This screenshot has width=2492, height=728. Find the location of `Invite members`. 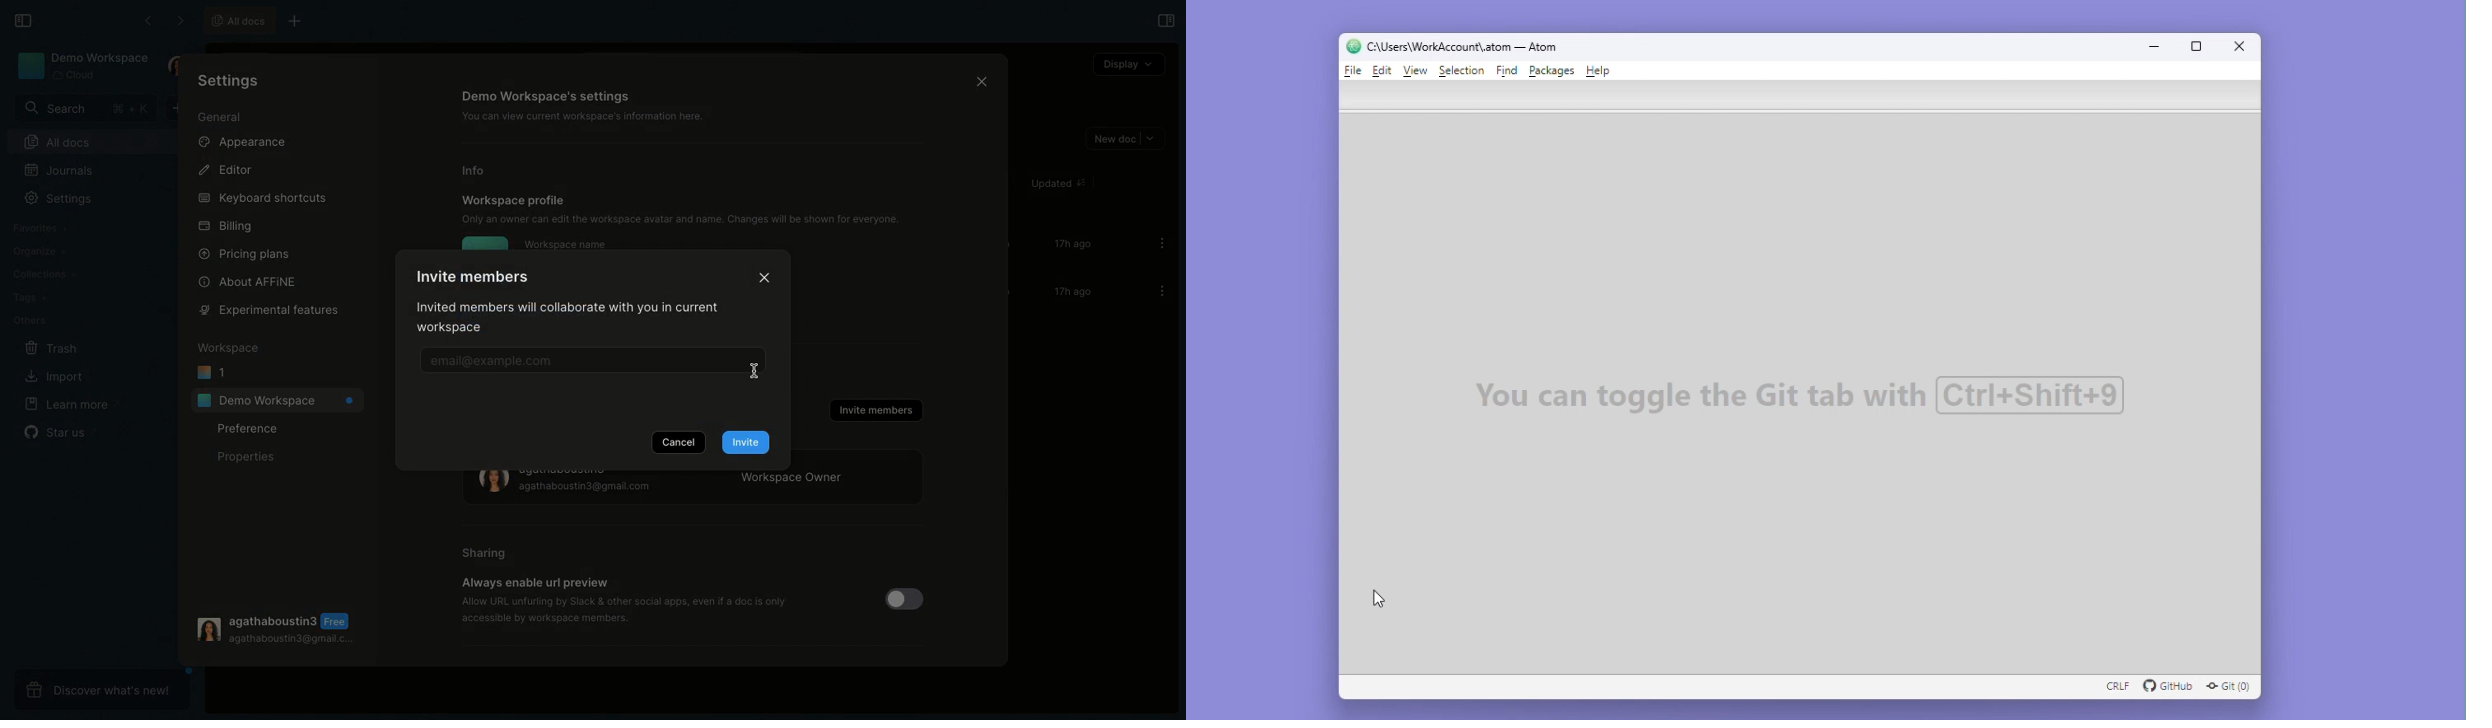

Invite members is located at coordinates (473, 276).